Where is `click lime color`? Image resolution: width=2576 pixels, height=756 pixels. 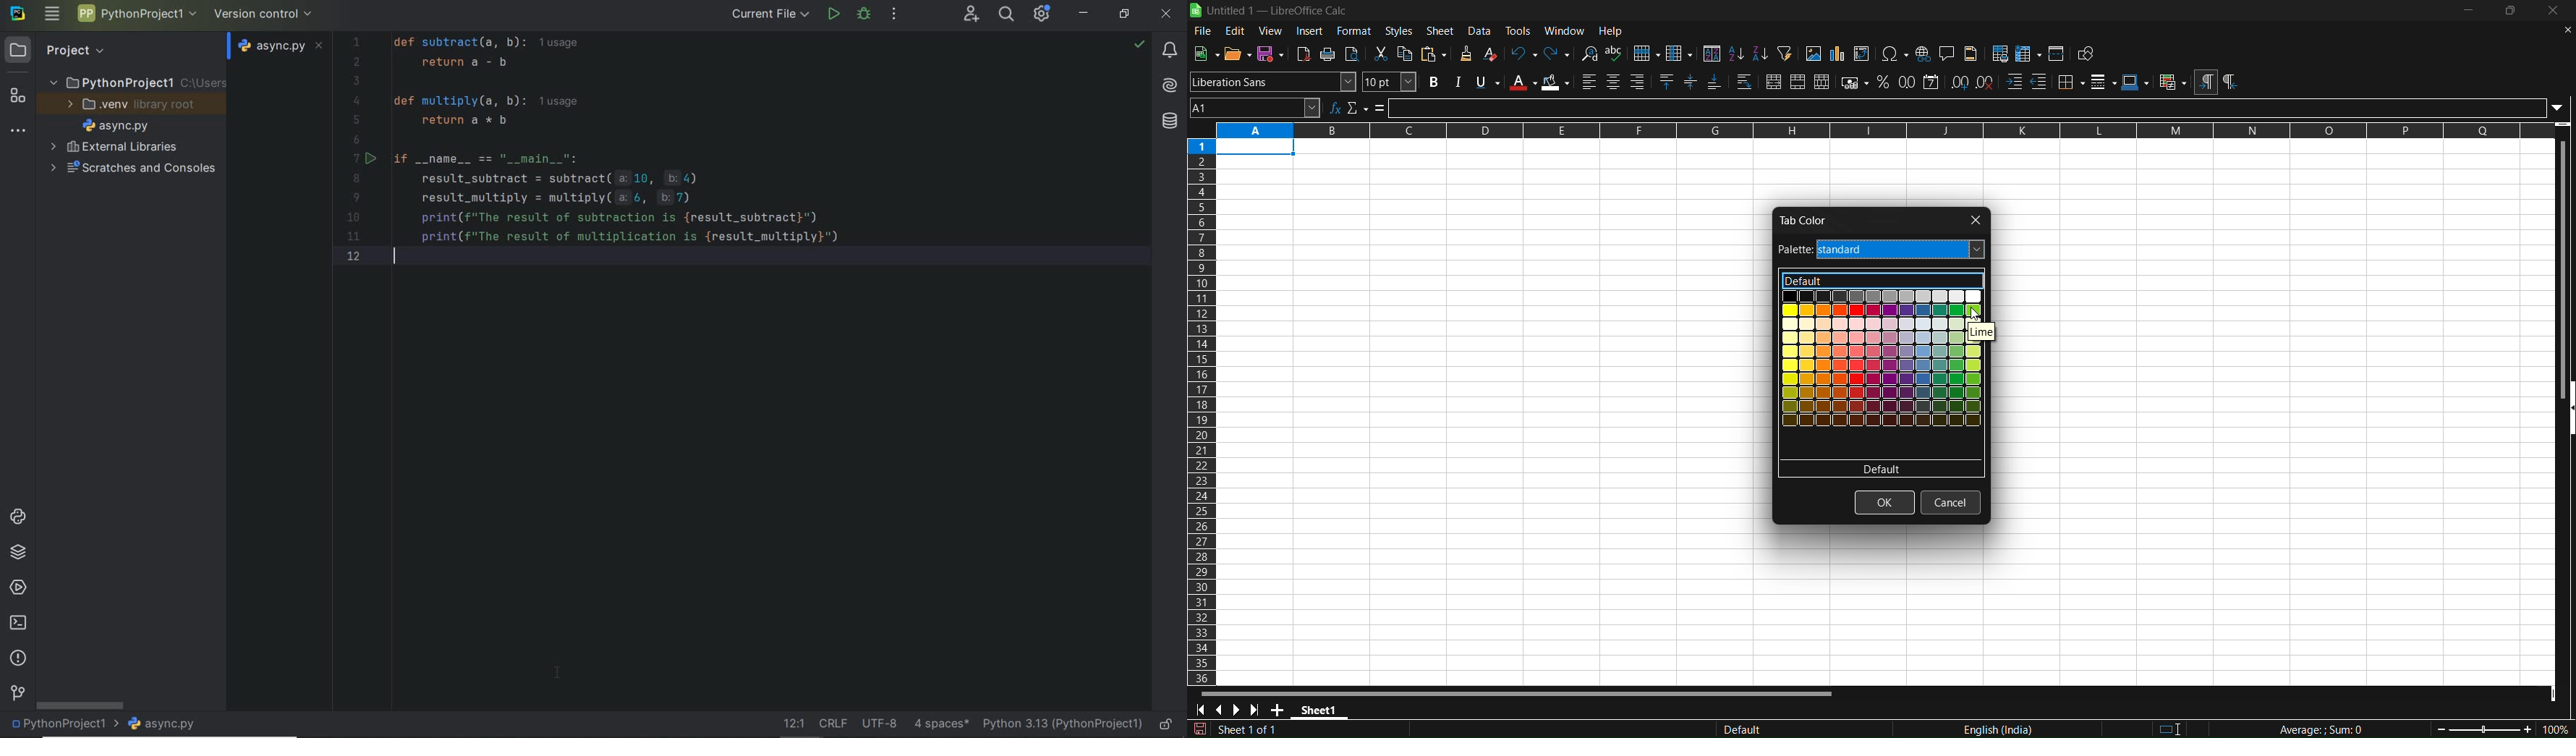
click lime color is located at coordinates (1978, 315).